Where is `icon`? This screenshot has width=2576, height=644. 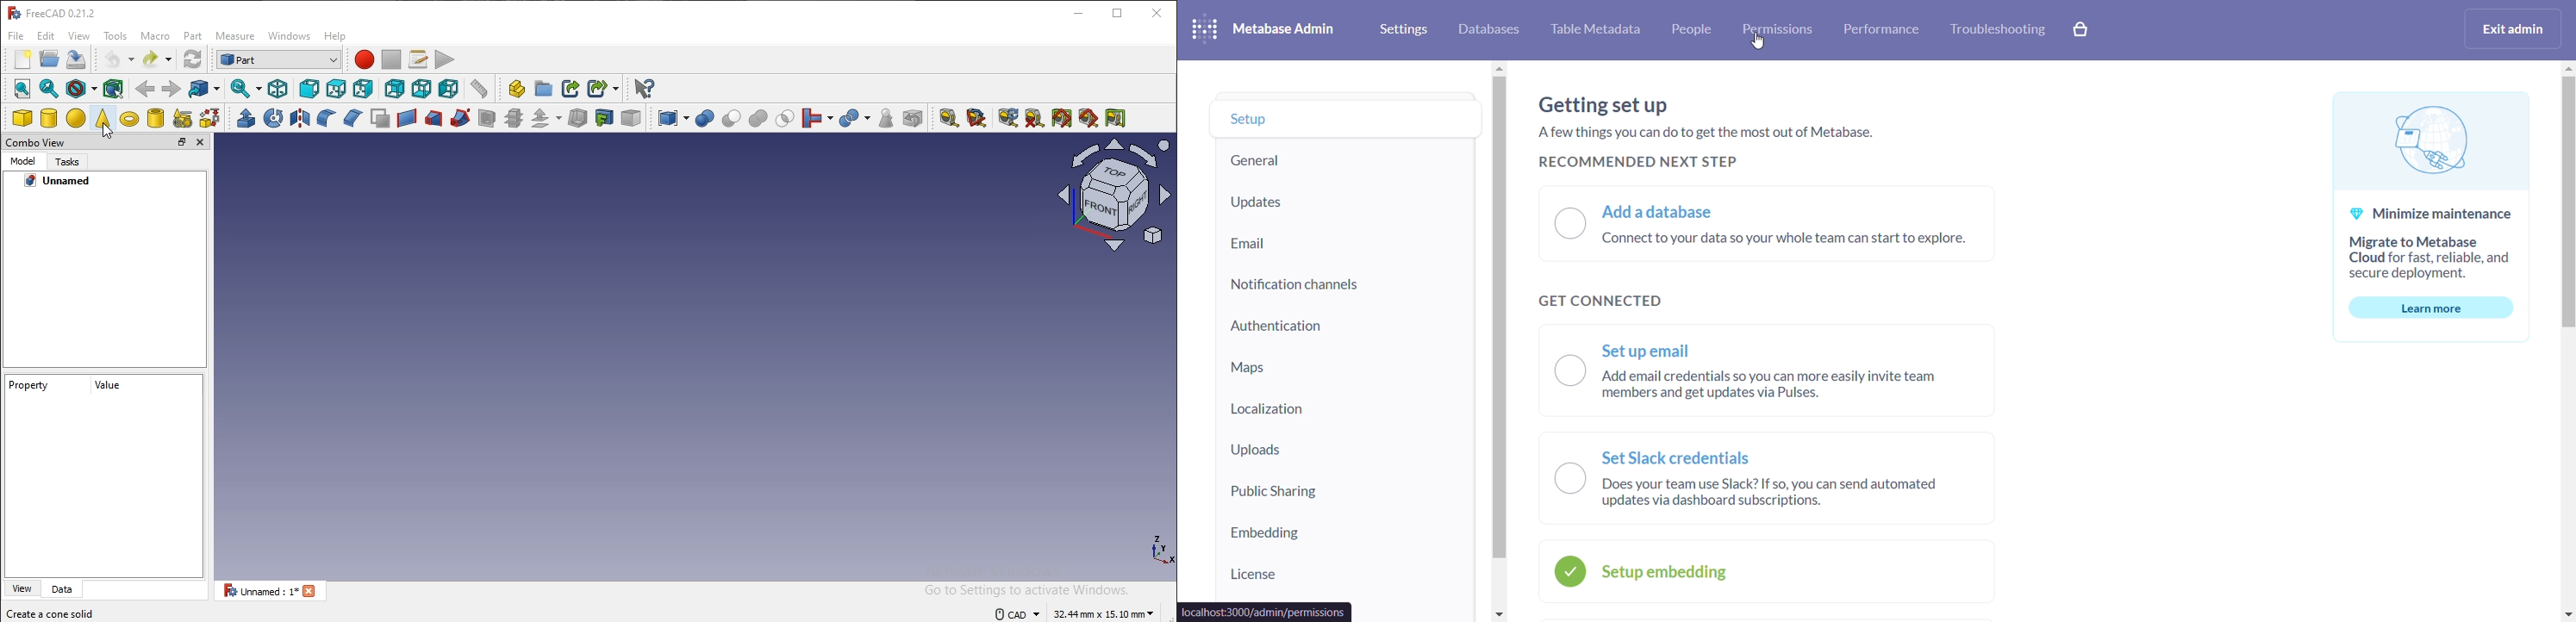 icon is located at coordinates (1116, 196).